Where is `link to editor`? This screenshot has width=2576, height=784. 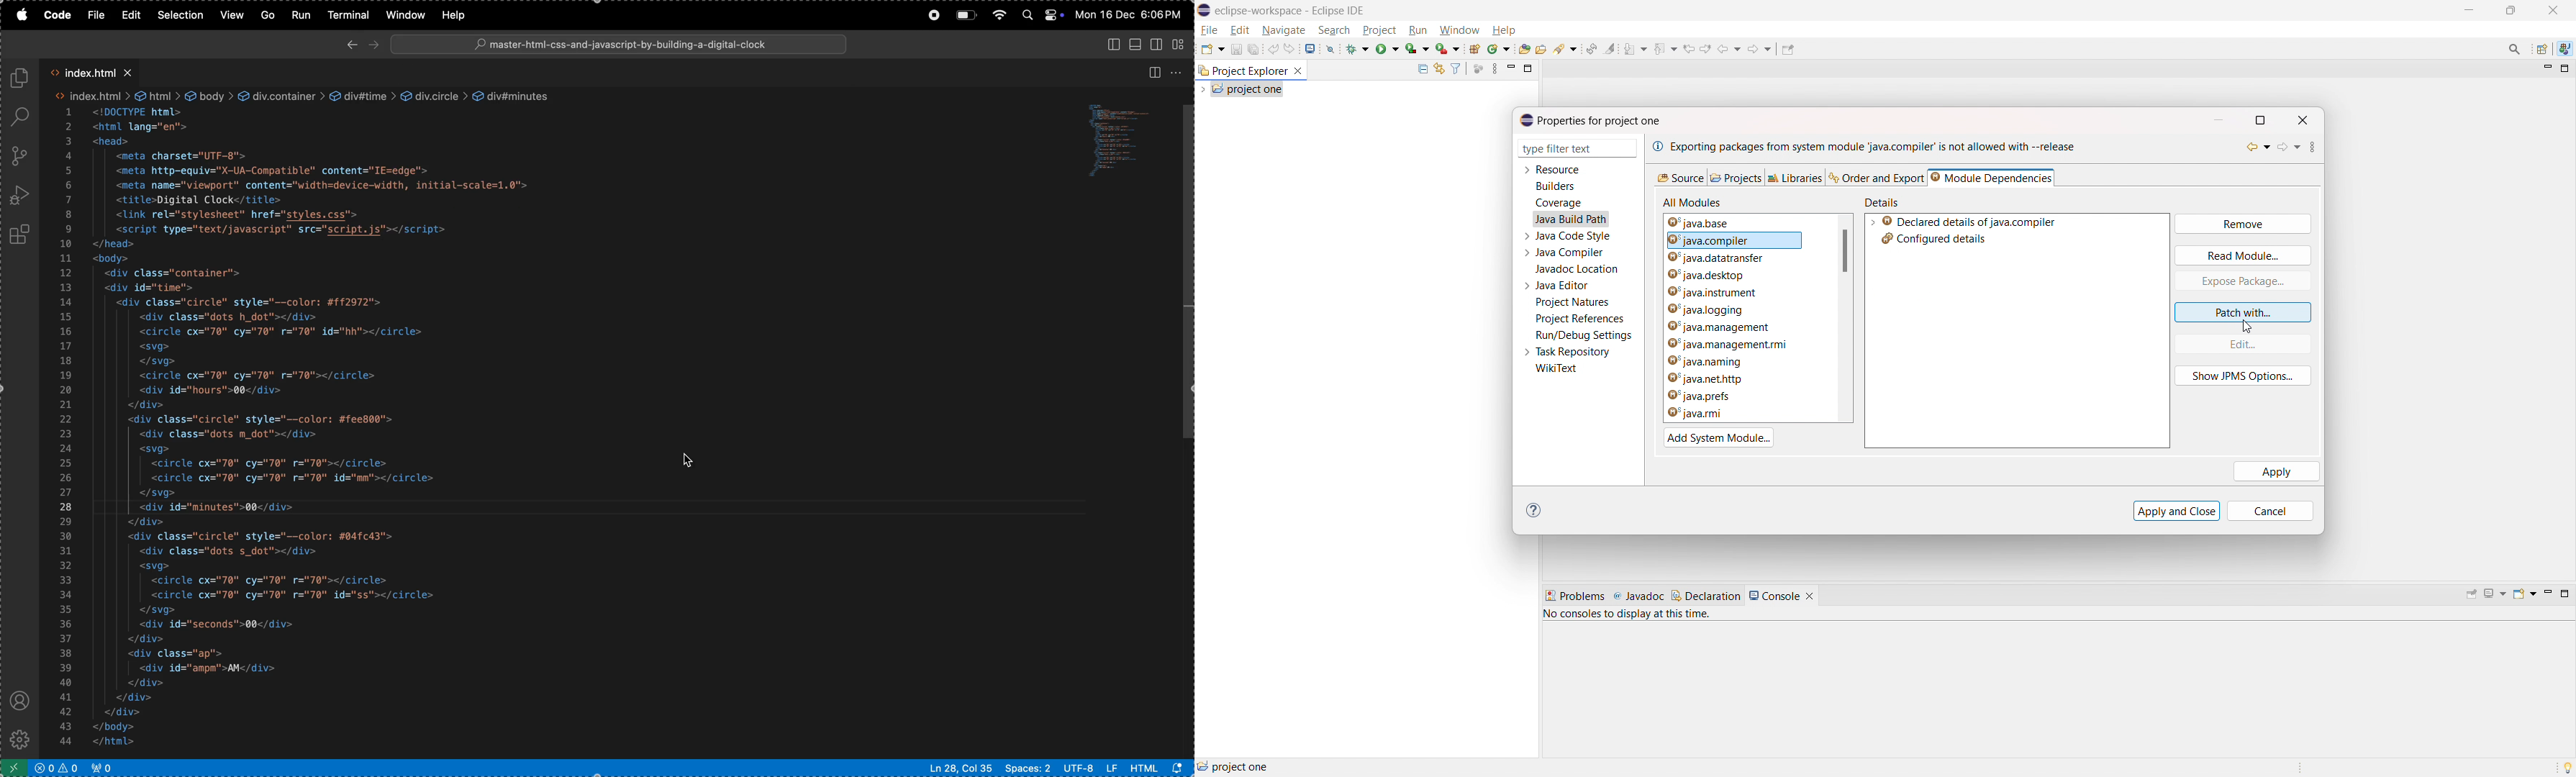 link to editor is located at coordinates (1438, 69).